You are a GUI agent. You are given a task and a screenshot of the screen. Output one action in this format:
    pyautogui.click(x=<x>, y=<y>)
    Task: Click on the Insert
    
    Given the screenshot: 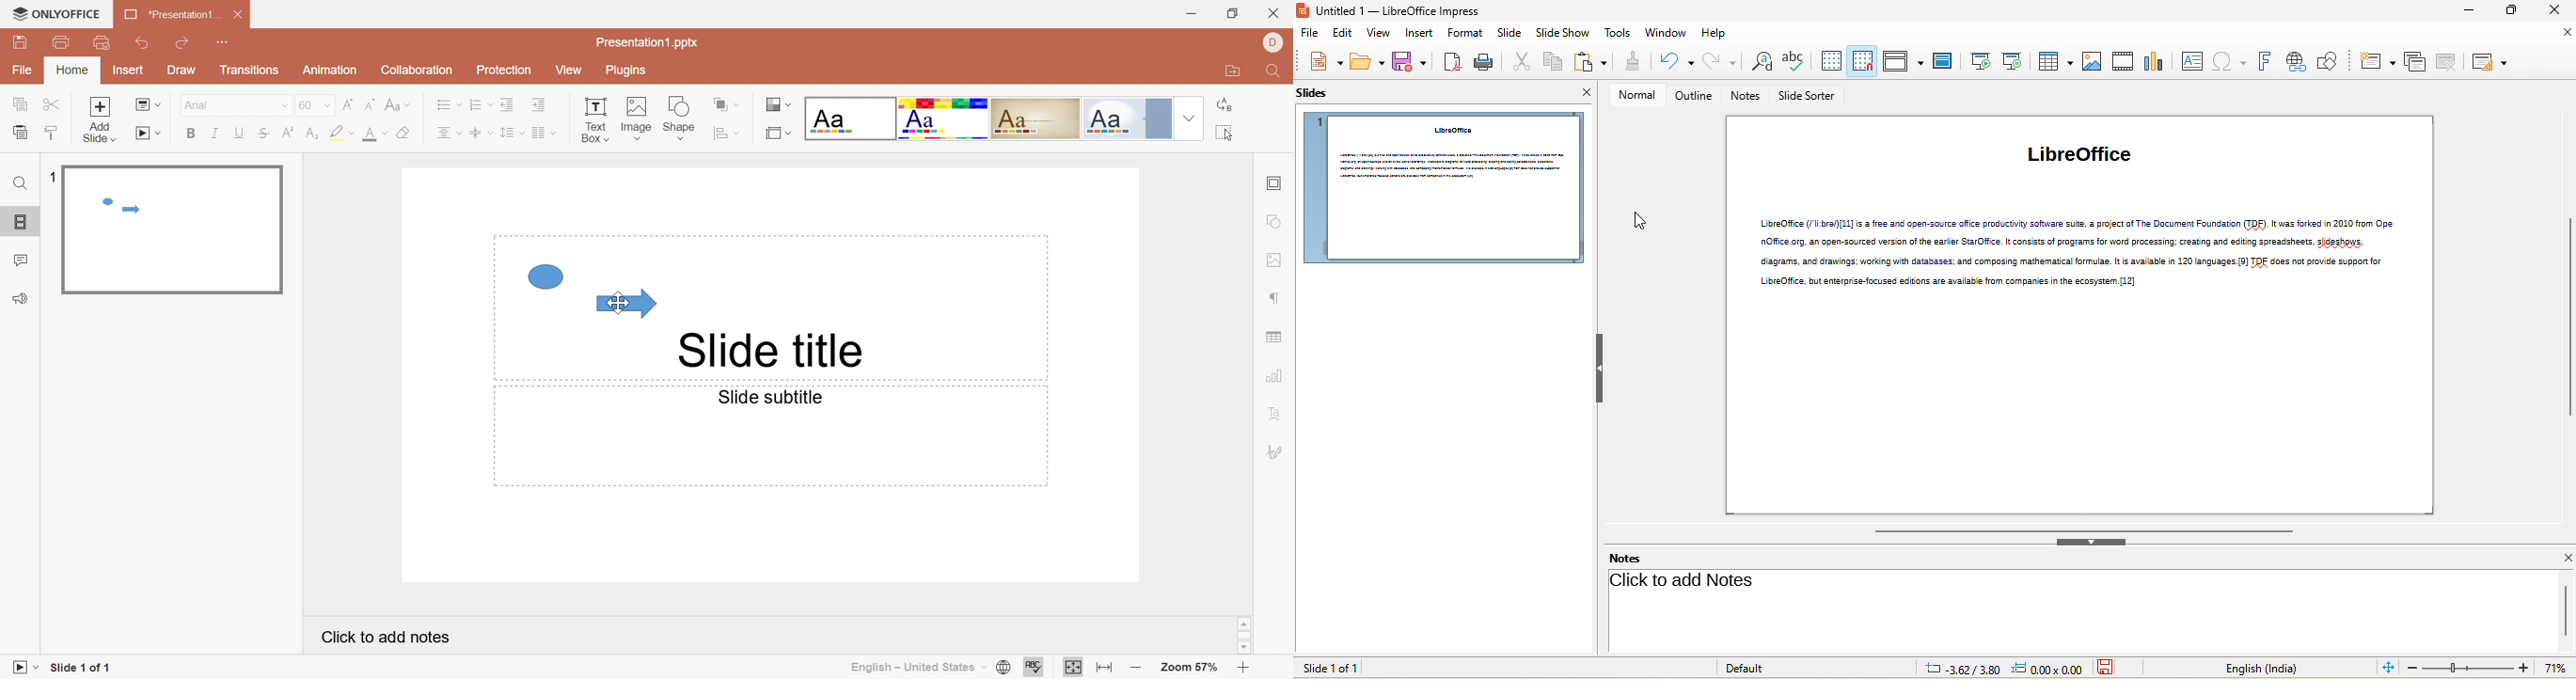 What is the action you would take?
    pyautogui.click(x=132, y=72)
    